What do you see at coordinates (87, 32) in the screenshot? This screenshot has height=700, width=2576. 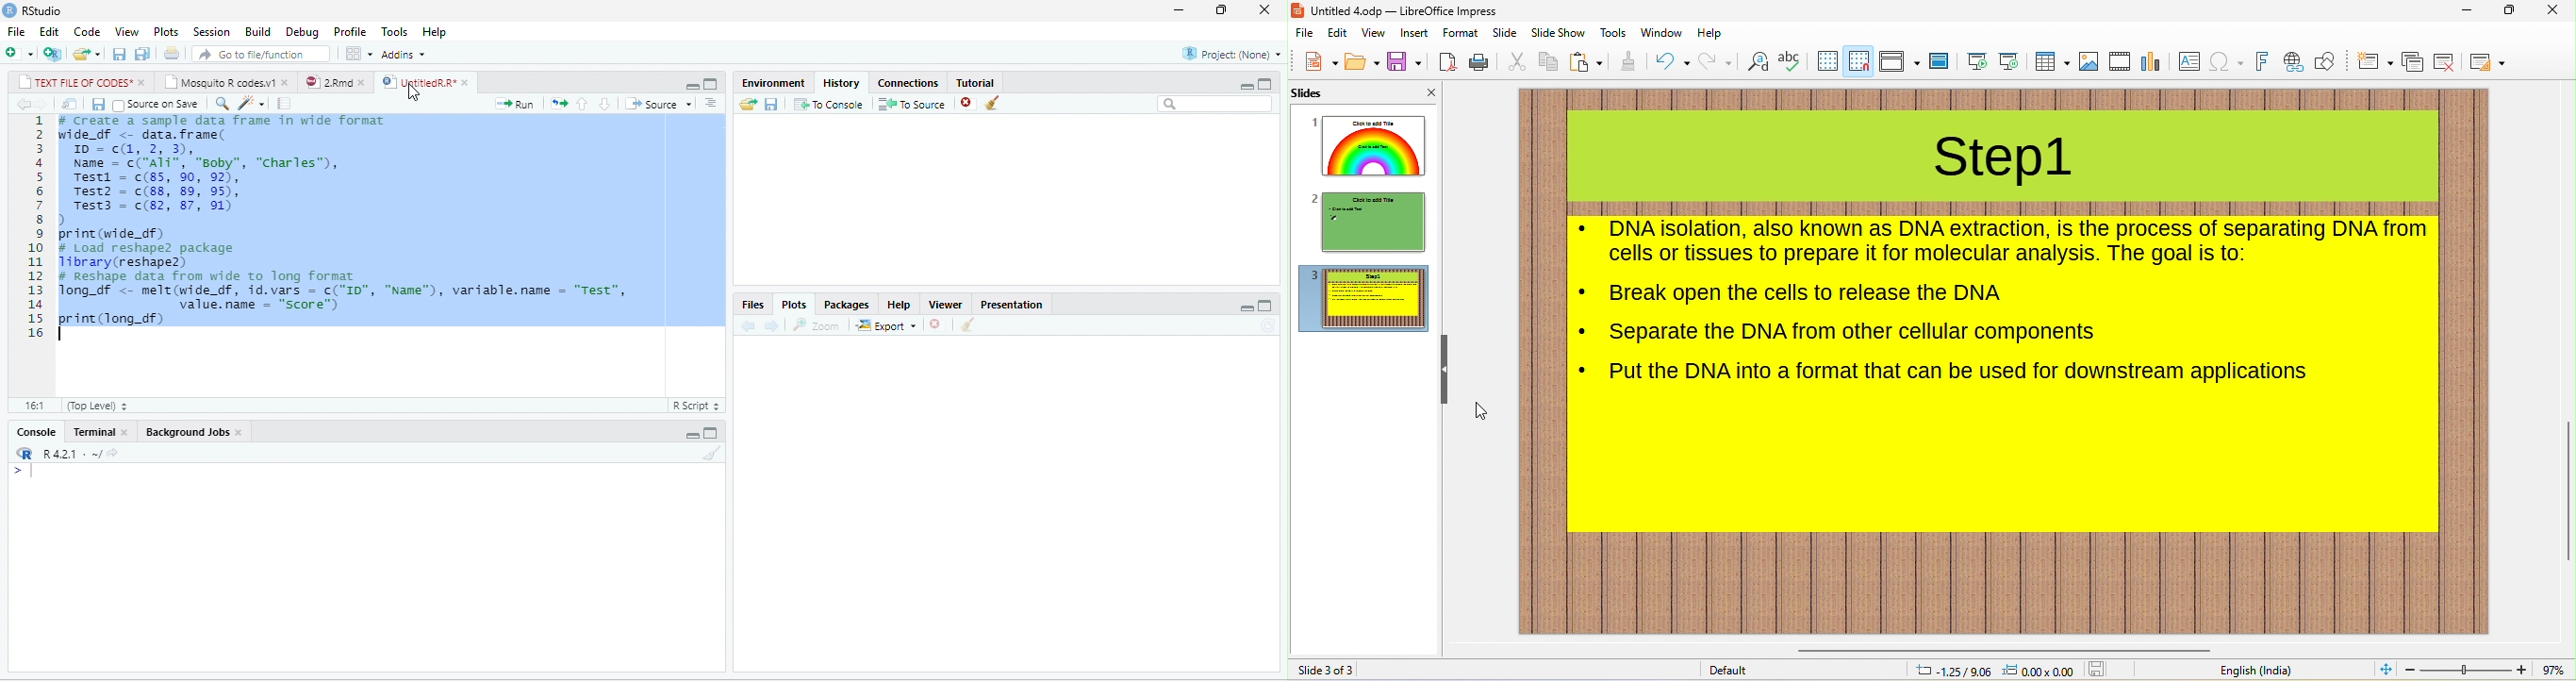 I see `Code` at bounding box center [87, 32].